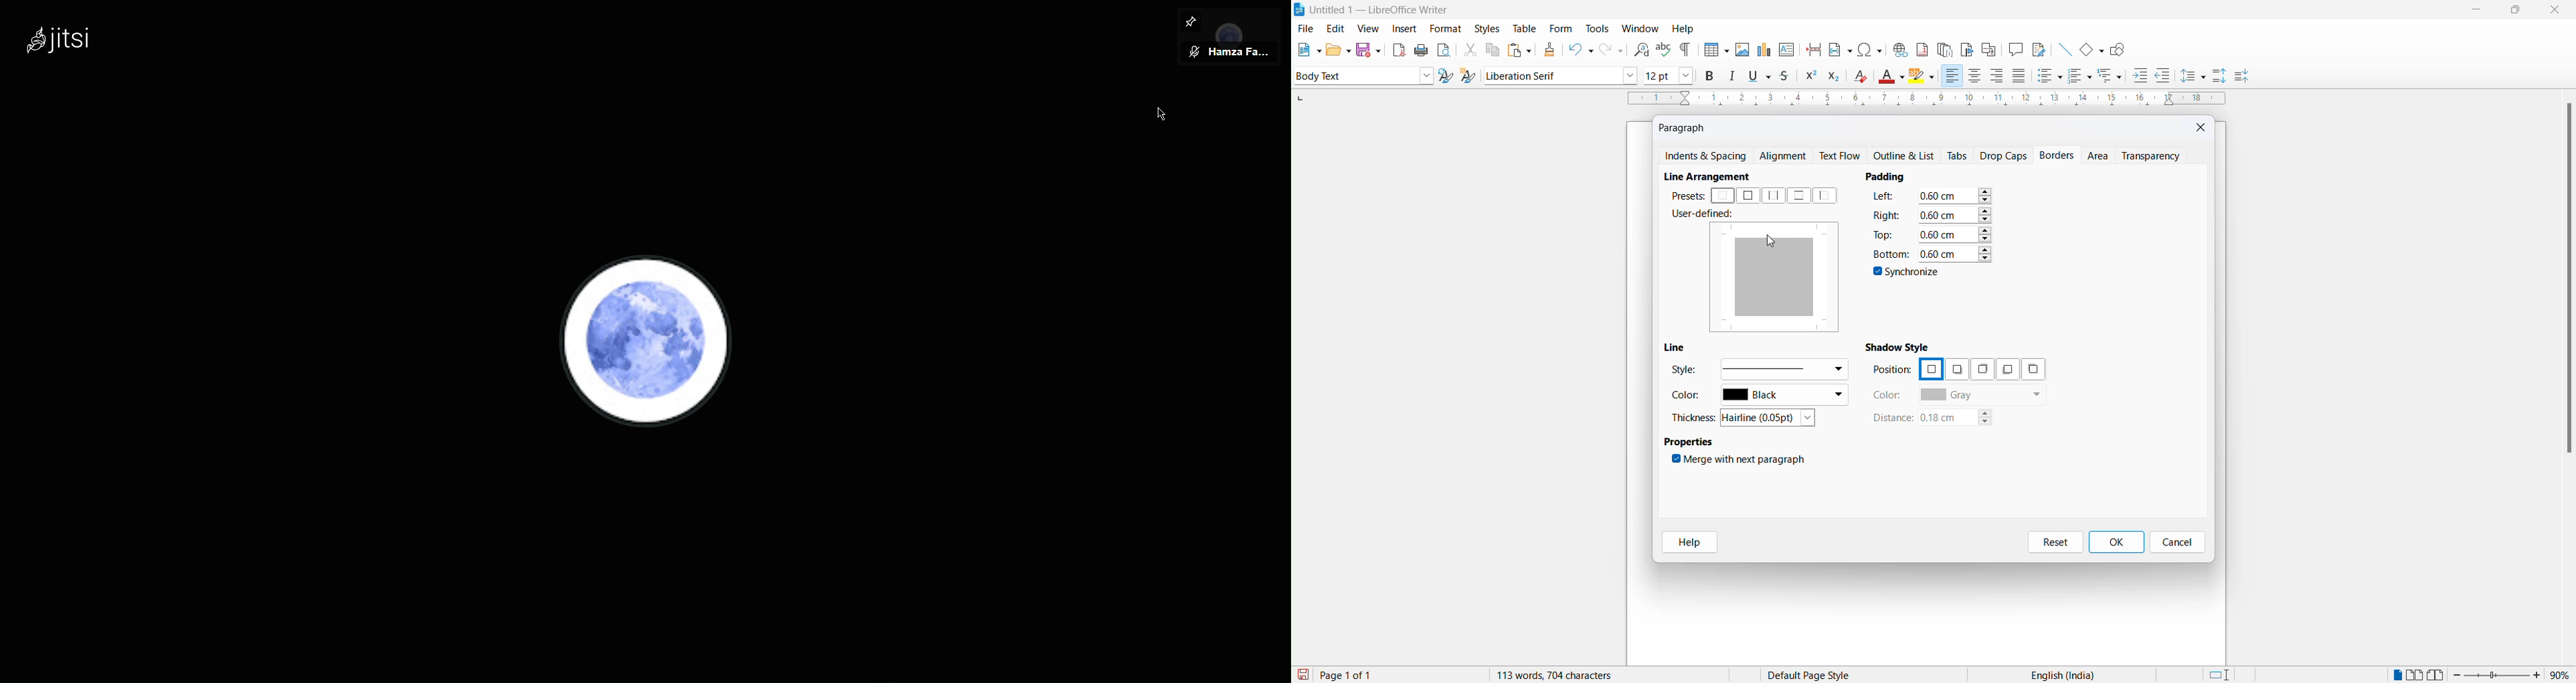 This screenshot has width=2576, height=700. What do you see at coordinates (1810, 78) in the screenshot?
I see `superscript` at bounding box center [1810, 78].